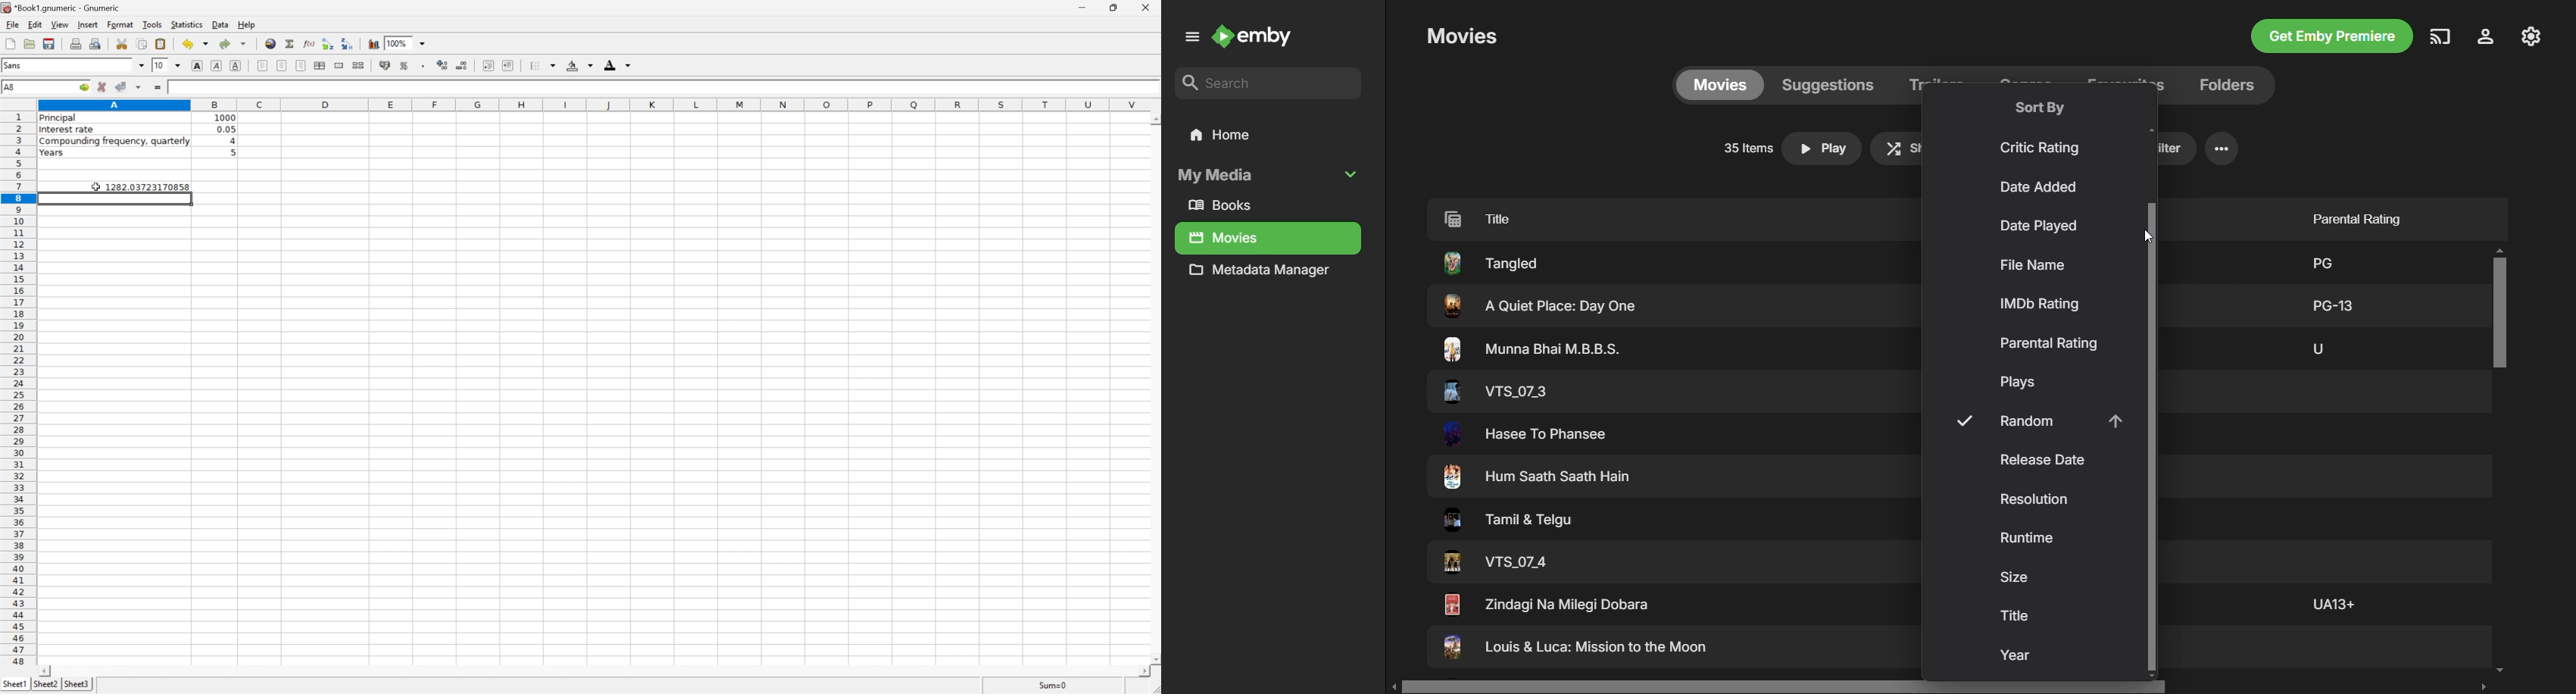 This screenshot has width=2576, height=700. What do you see at coordinates (233, 140) in the screenshot?
I see `4` at bounding box center [233, 140].